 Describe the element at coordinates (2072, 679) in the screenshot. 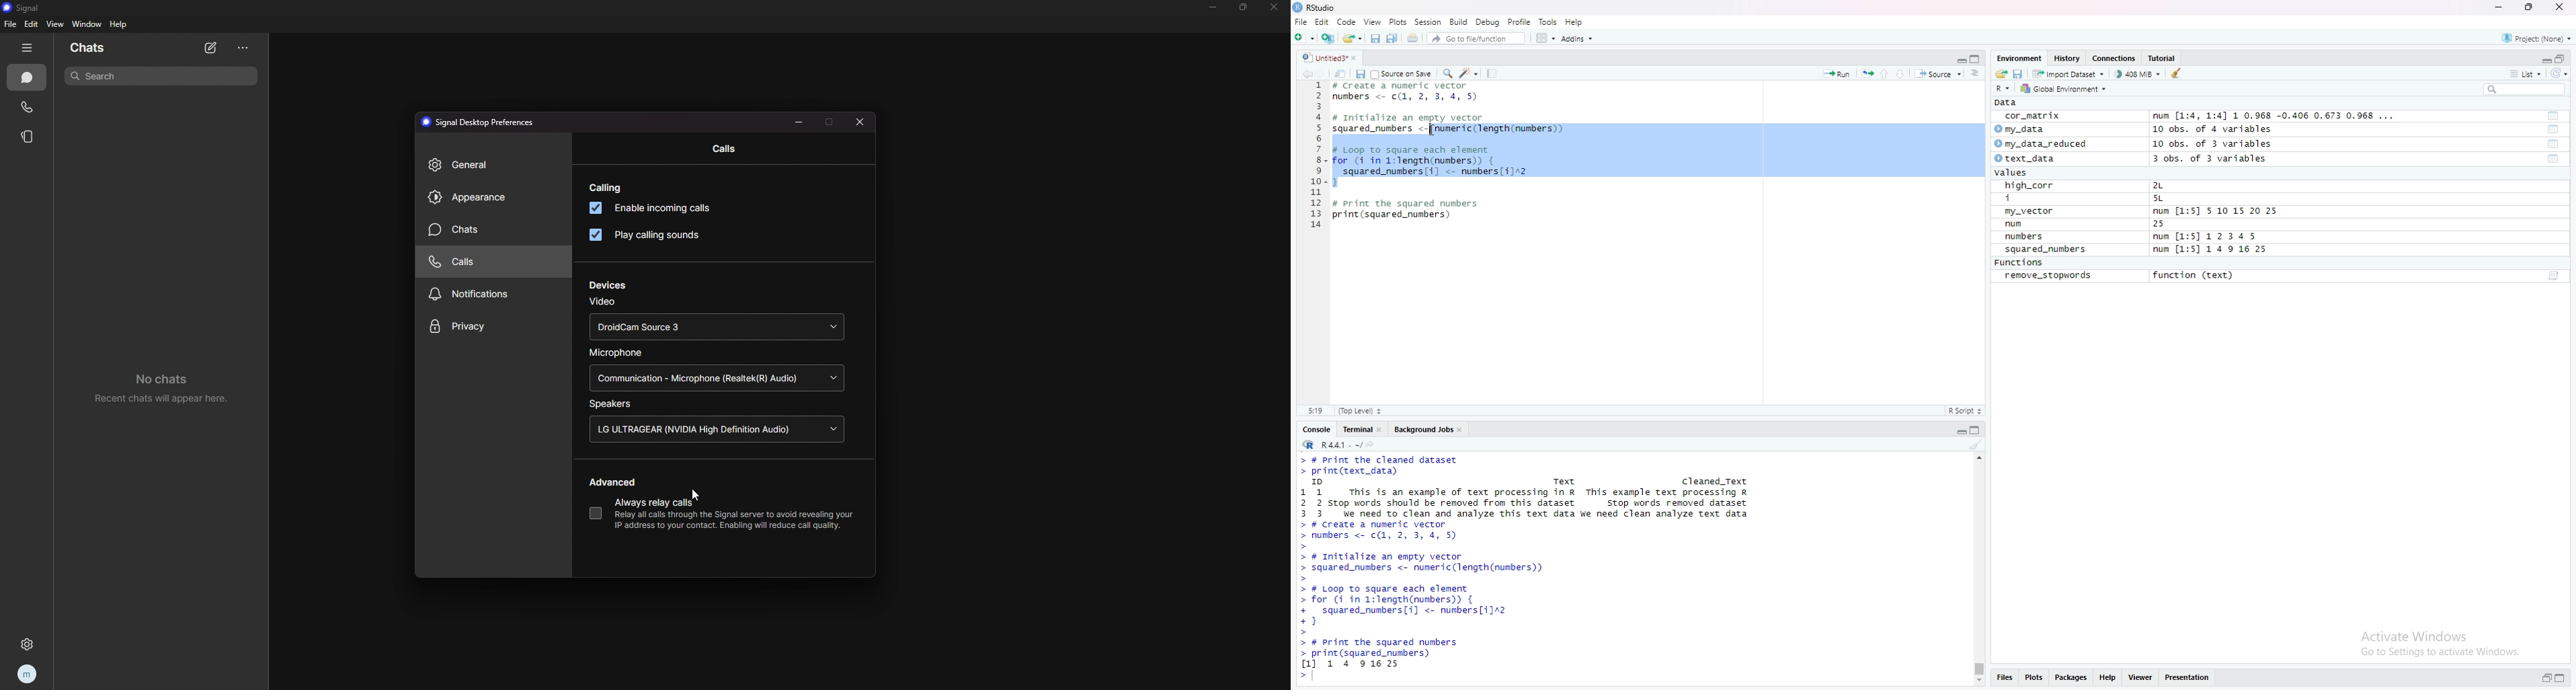

I see `Packages` at that location.